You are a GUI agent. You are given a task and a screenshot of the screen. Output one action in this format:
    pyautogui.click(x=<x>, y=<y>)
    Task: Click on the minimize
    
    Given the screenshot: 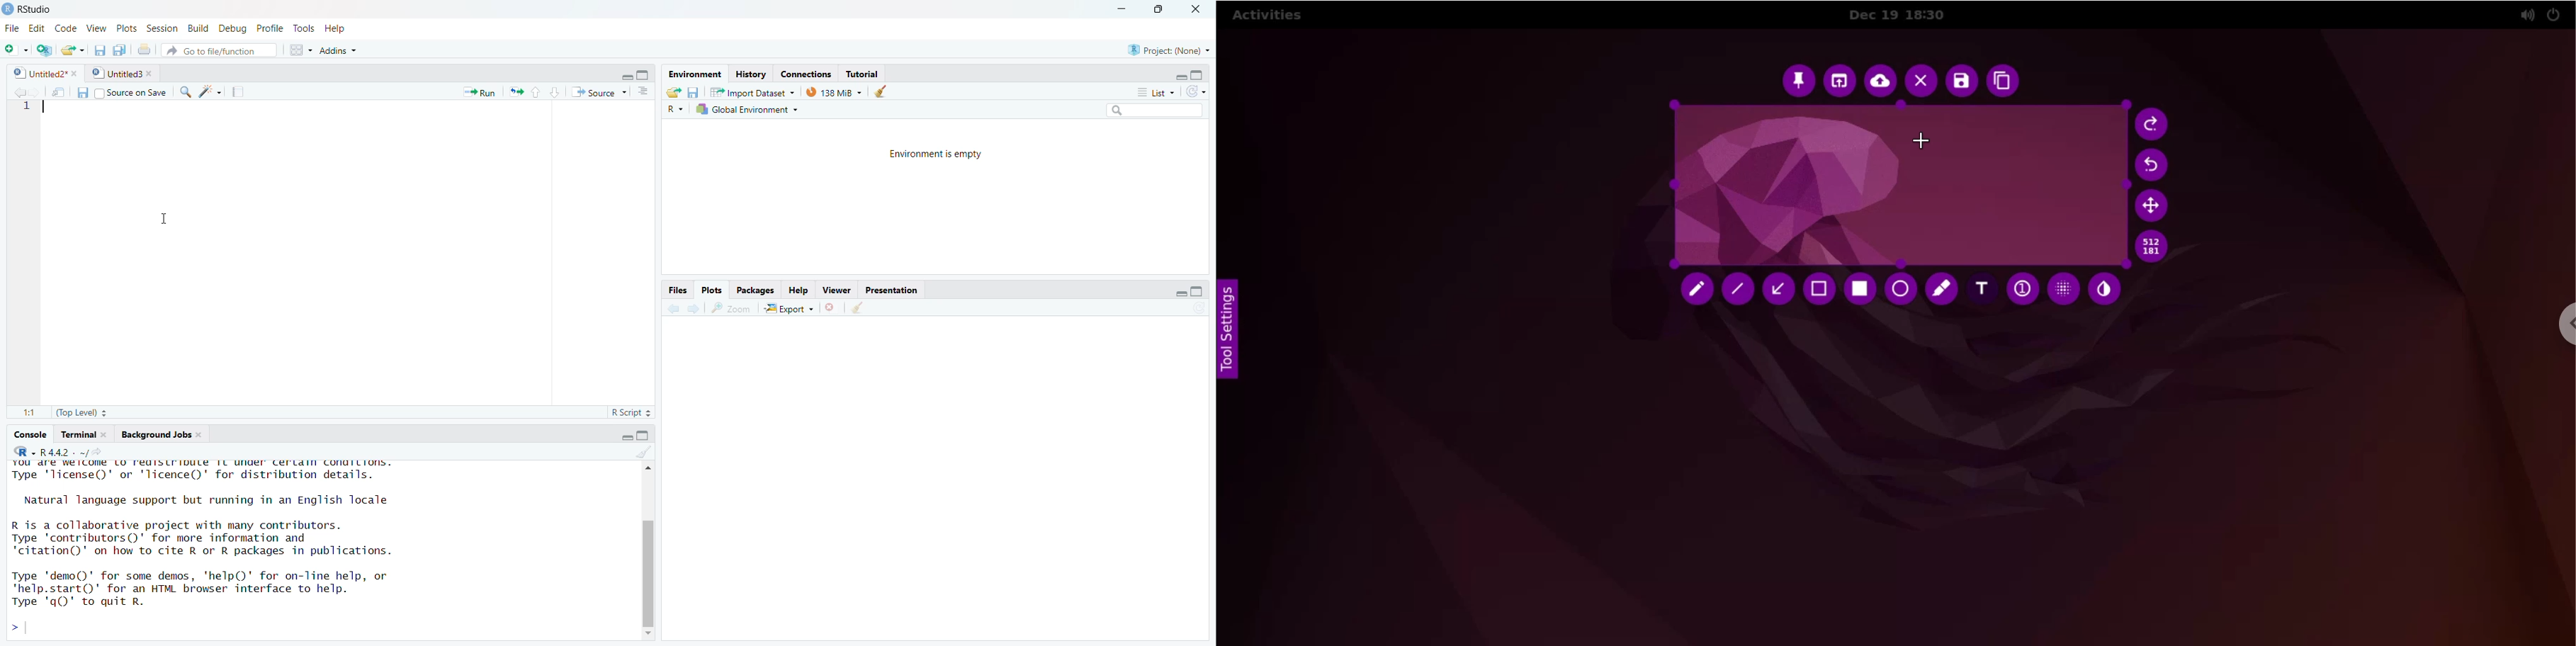 What is the action you would take?
    pyautogui.click(x=1120, y=9)
    